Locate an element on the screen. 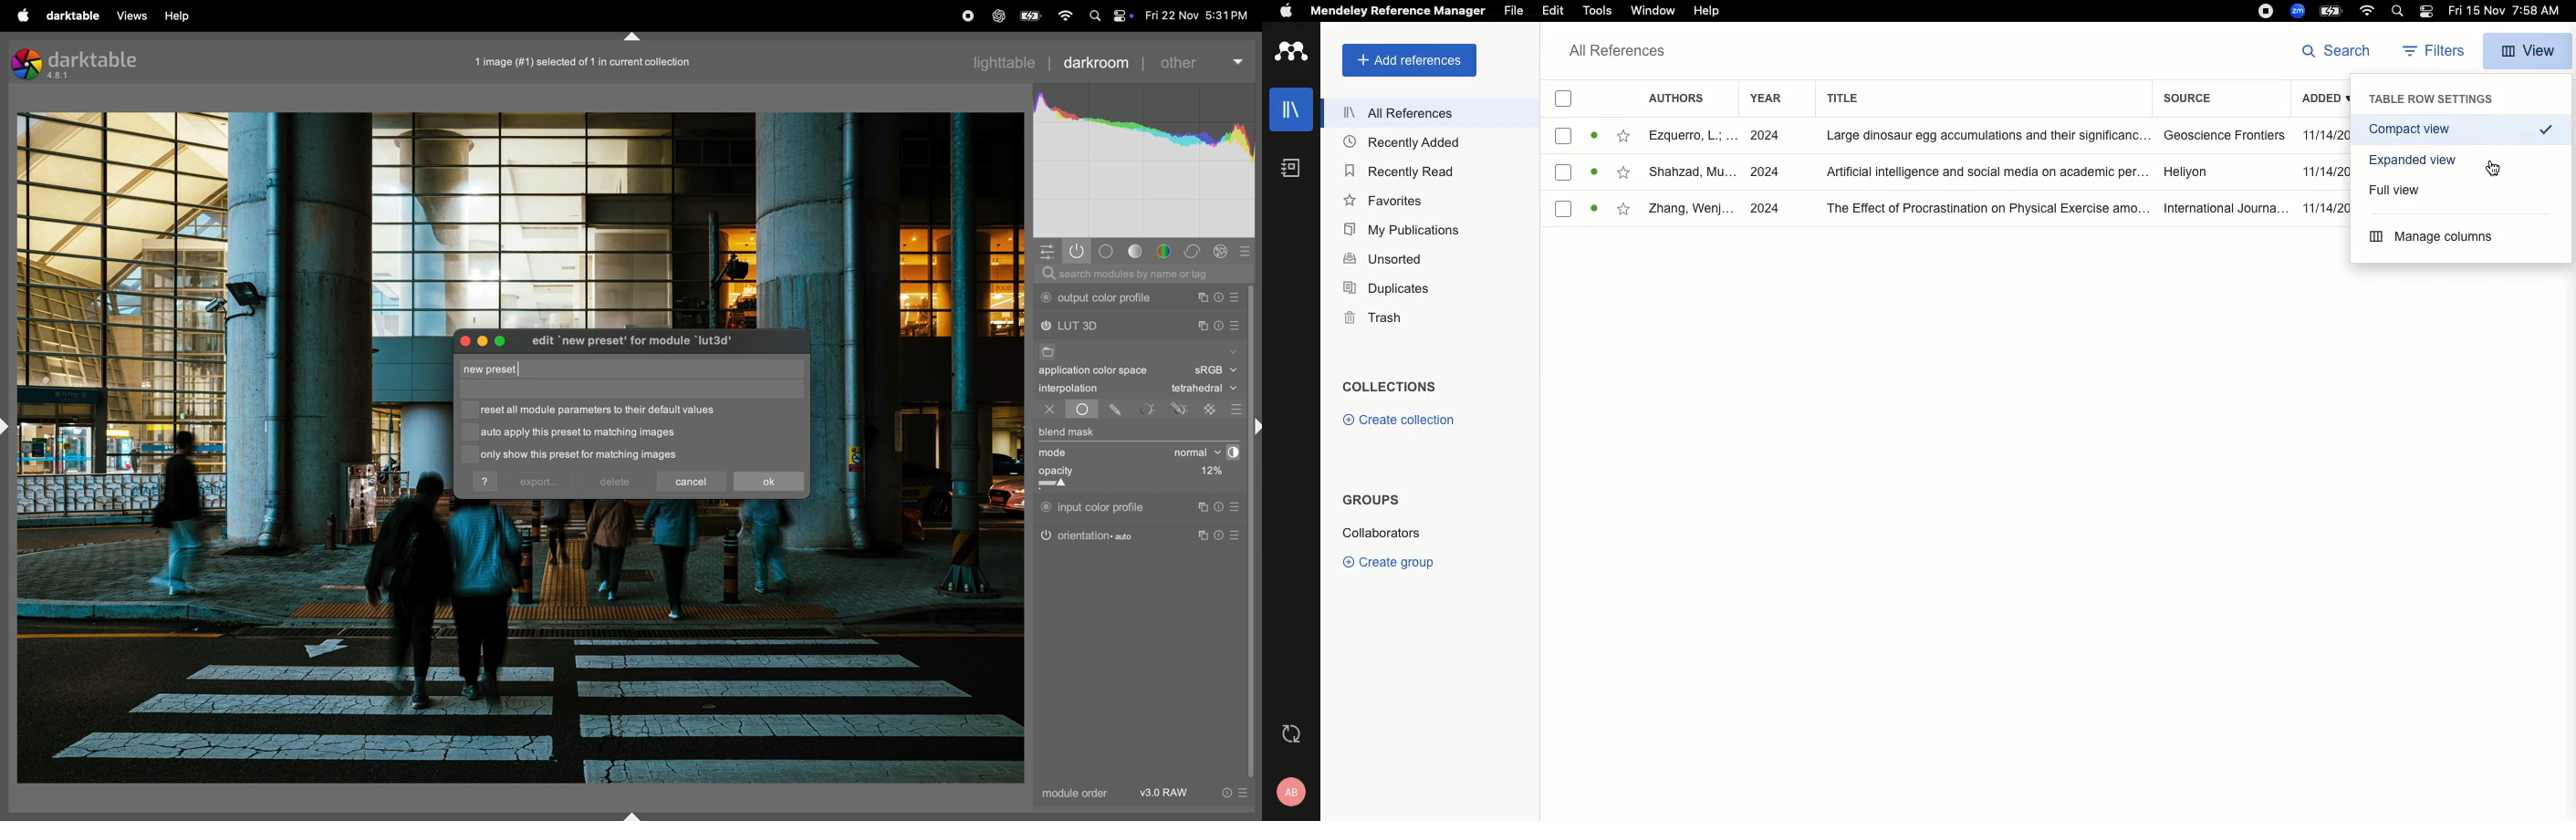 The height and width of the screenshot is (840, 2576). presets is located at coordinates (1250, 249).